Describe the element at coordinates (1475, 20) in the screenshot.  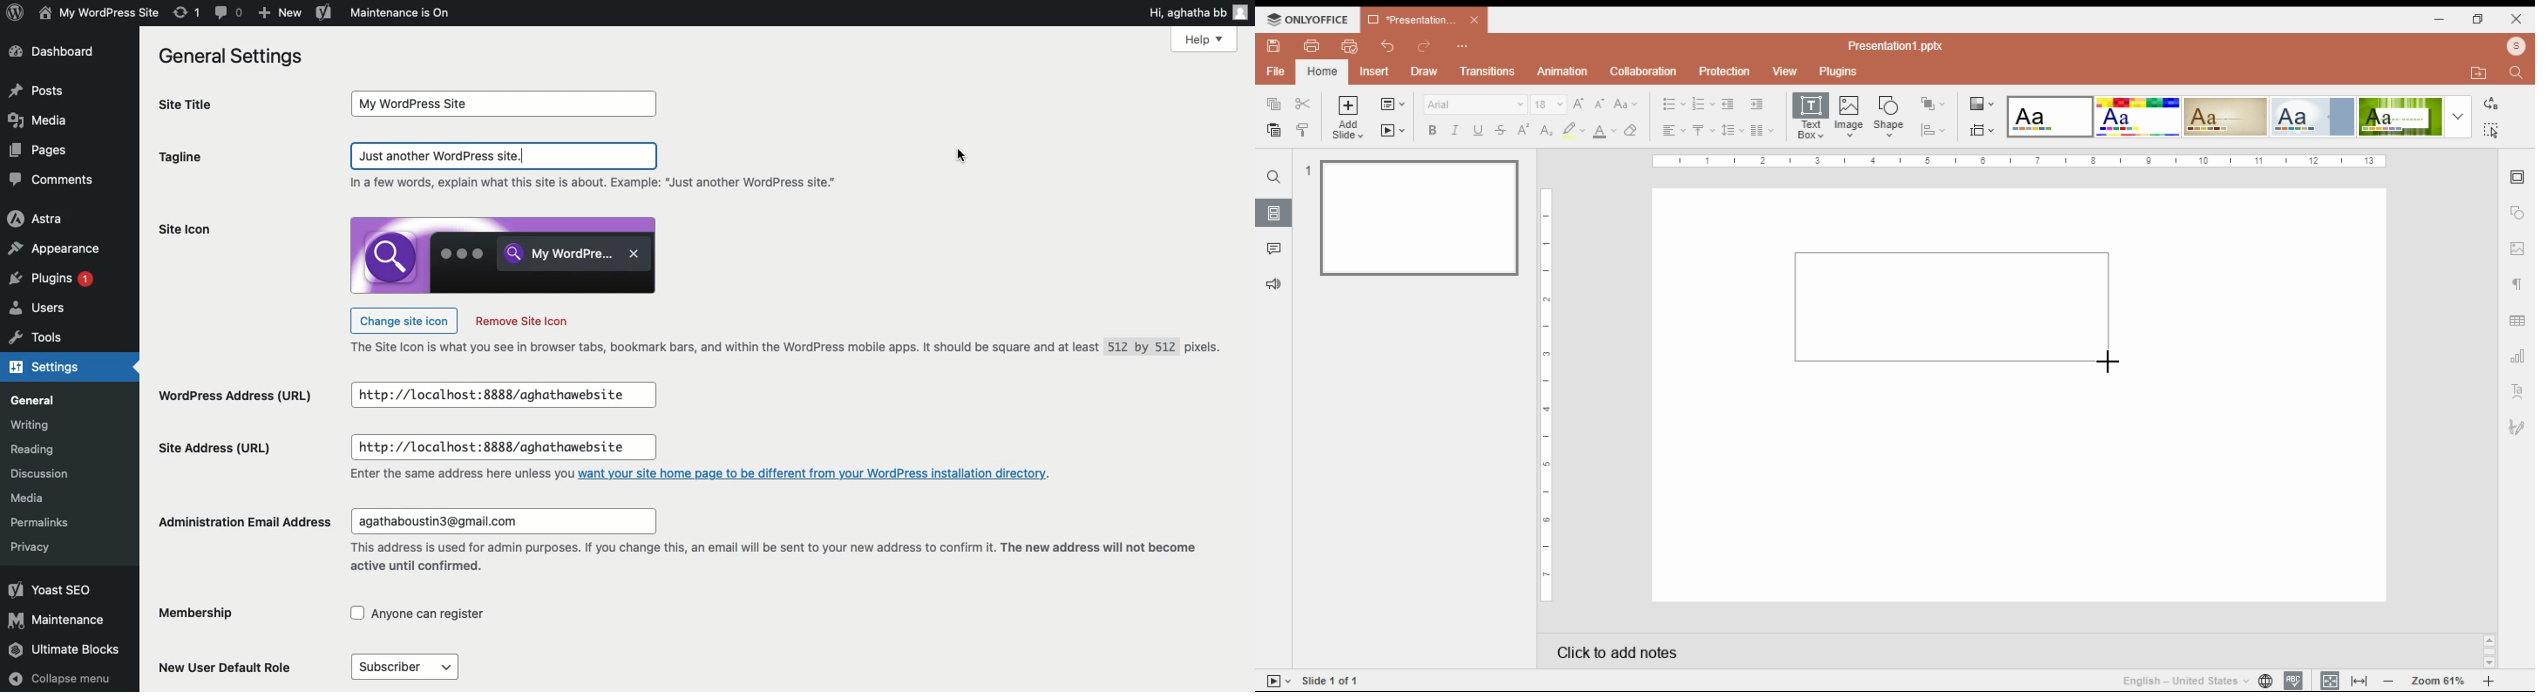
I see `close` at that location.